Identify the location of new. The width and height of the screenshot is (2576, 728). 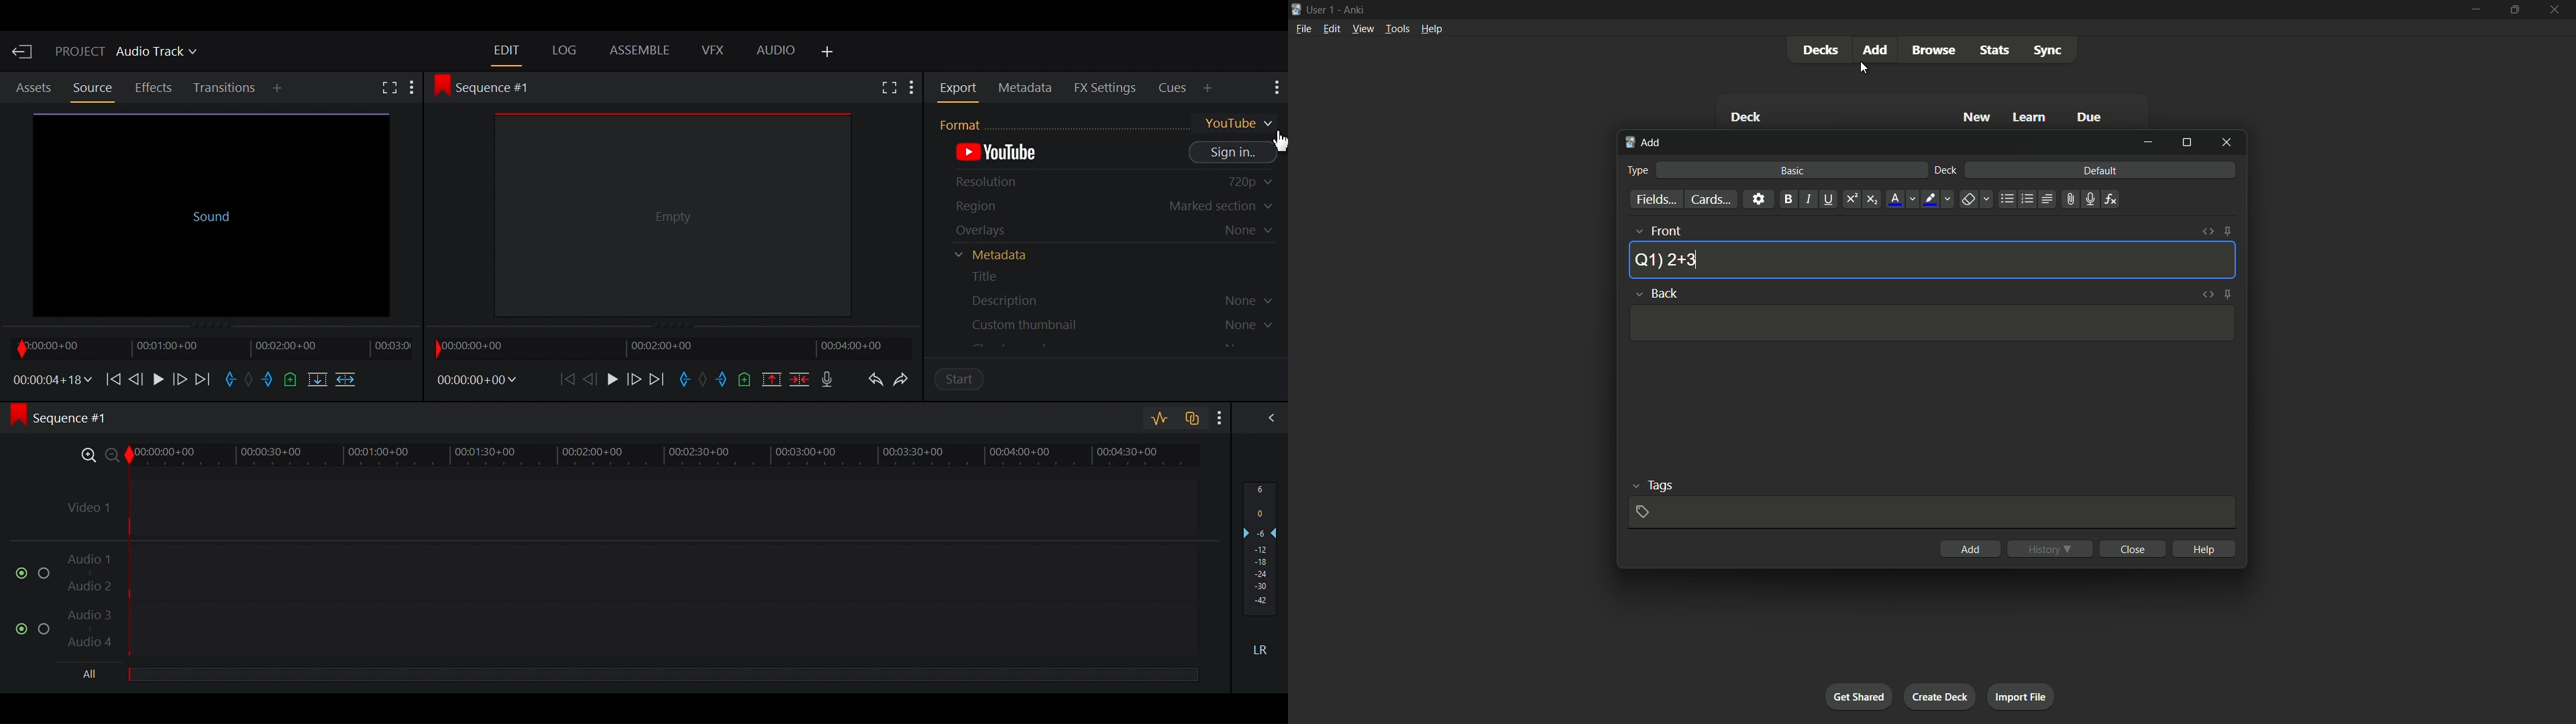
(1978, 117).